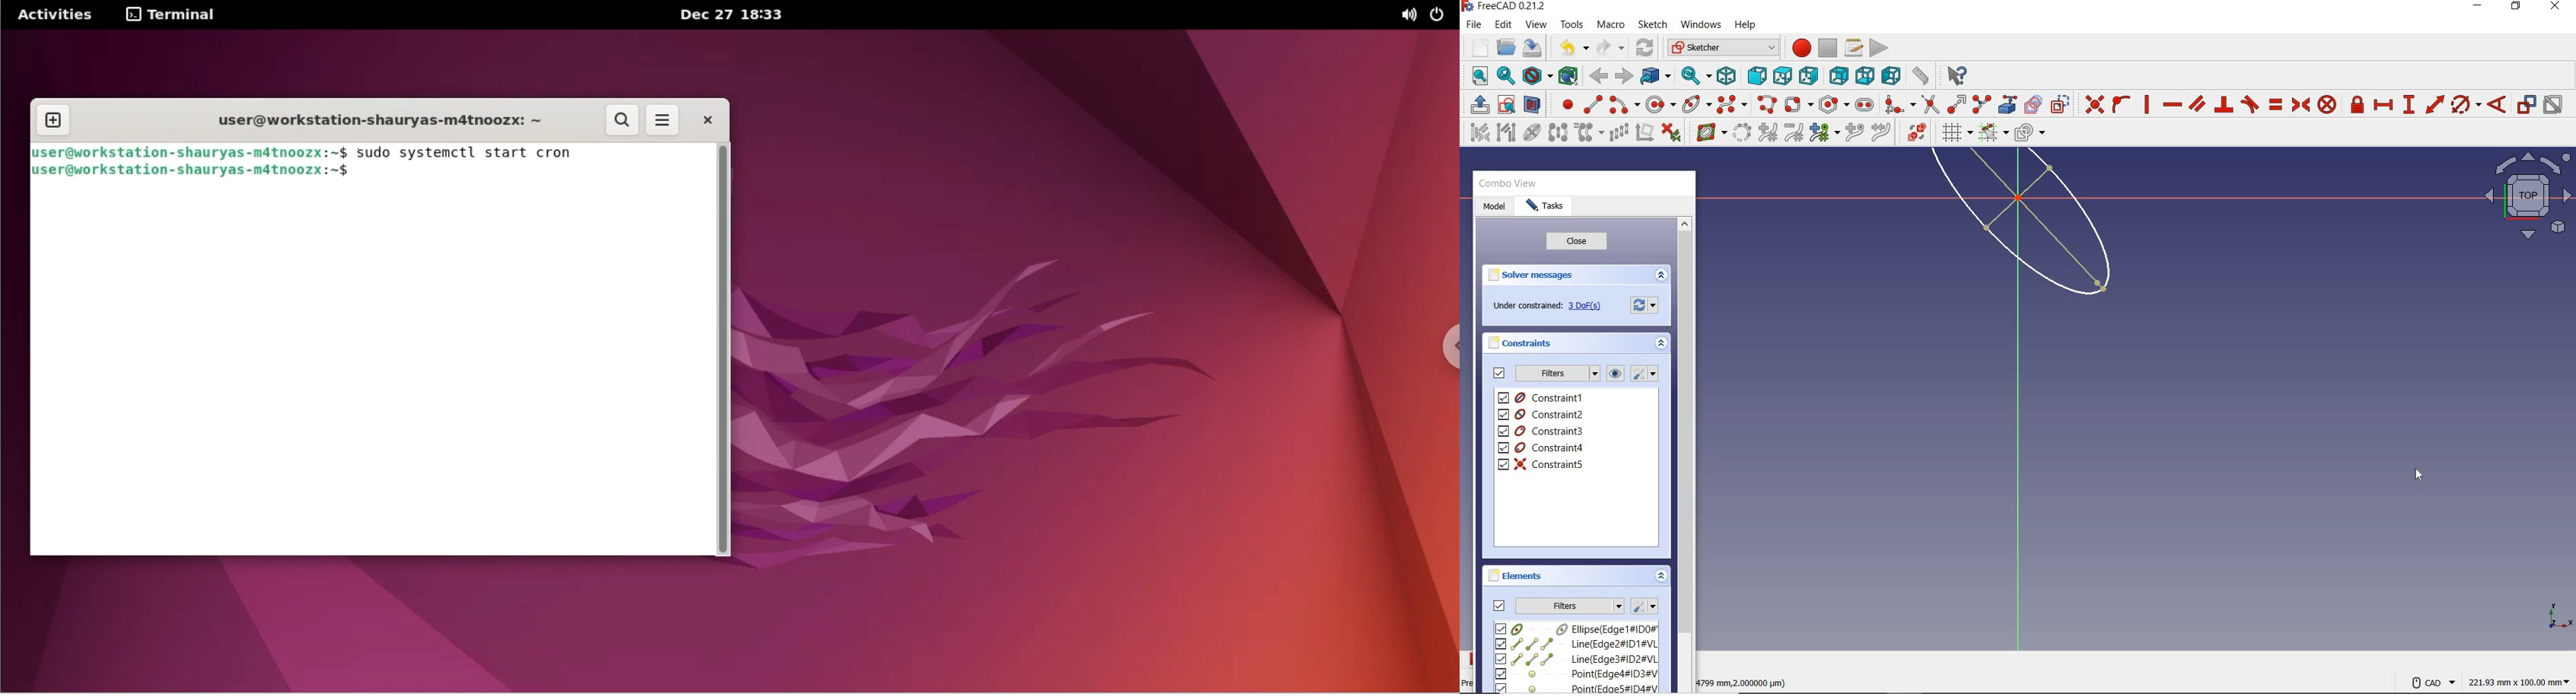  Describe the element at coordinates (1542, 414) in the screenshot. I see `constraint2` at that location.